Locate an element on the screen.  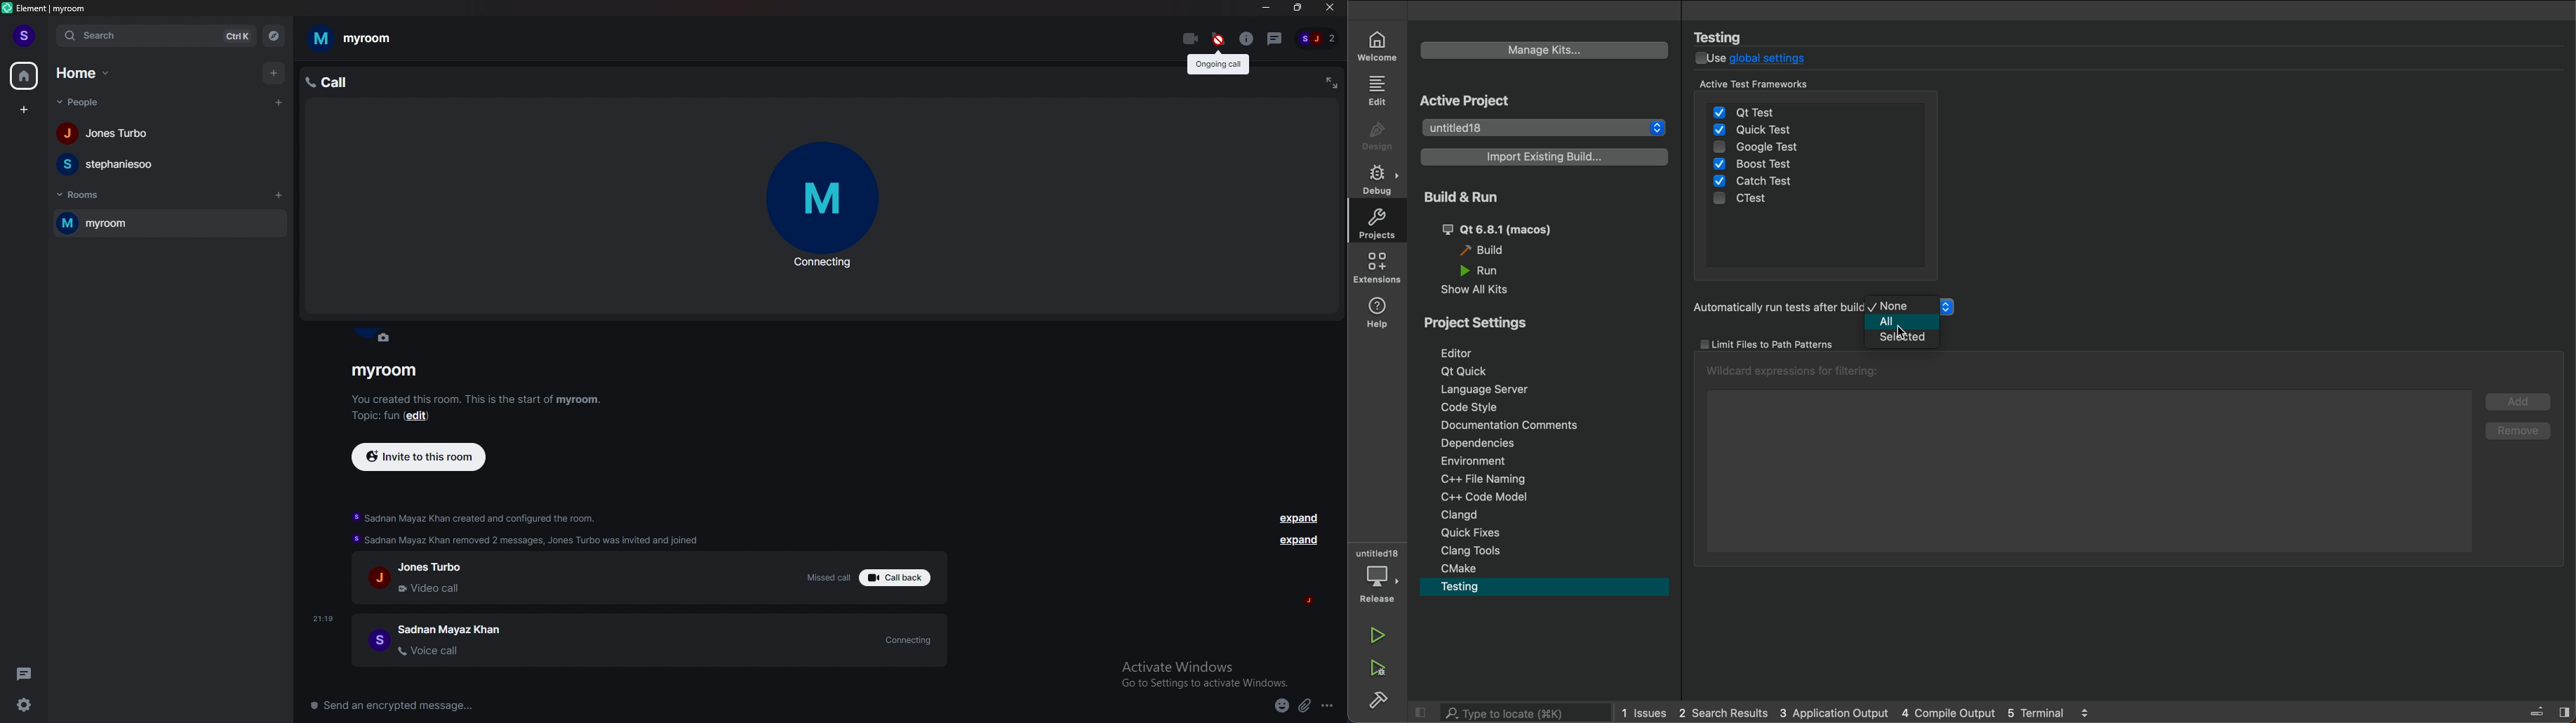
send an encrypted message is located at coordinates (403, 707).